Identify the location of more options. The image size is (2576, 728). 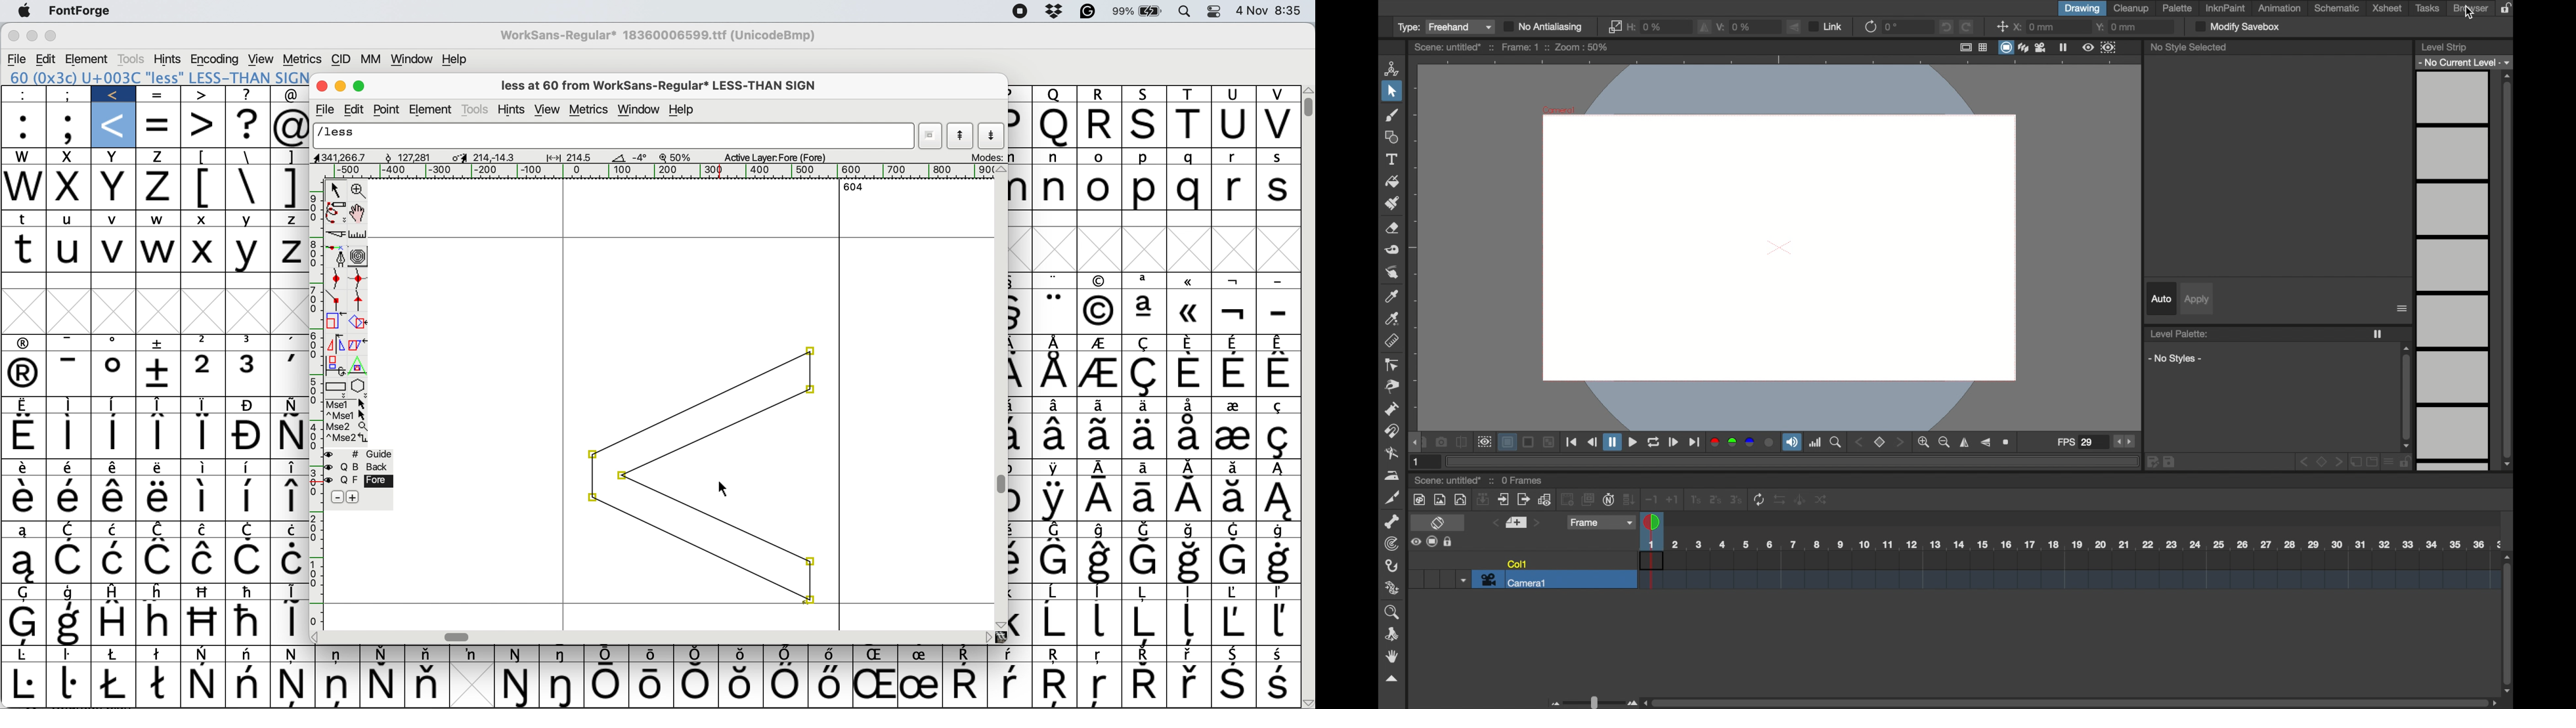
(348, 421).